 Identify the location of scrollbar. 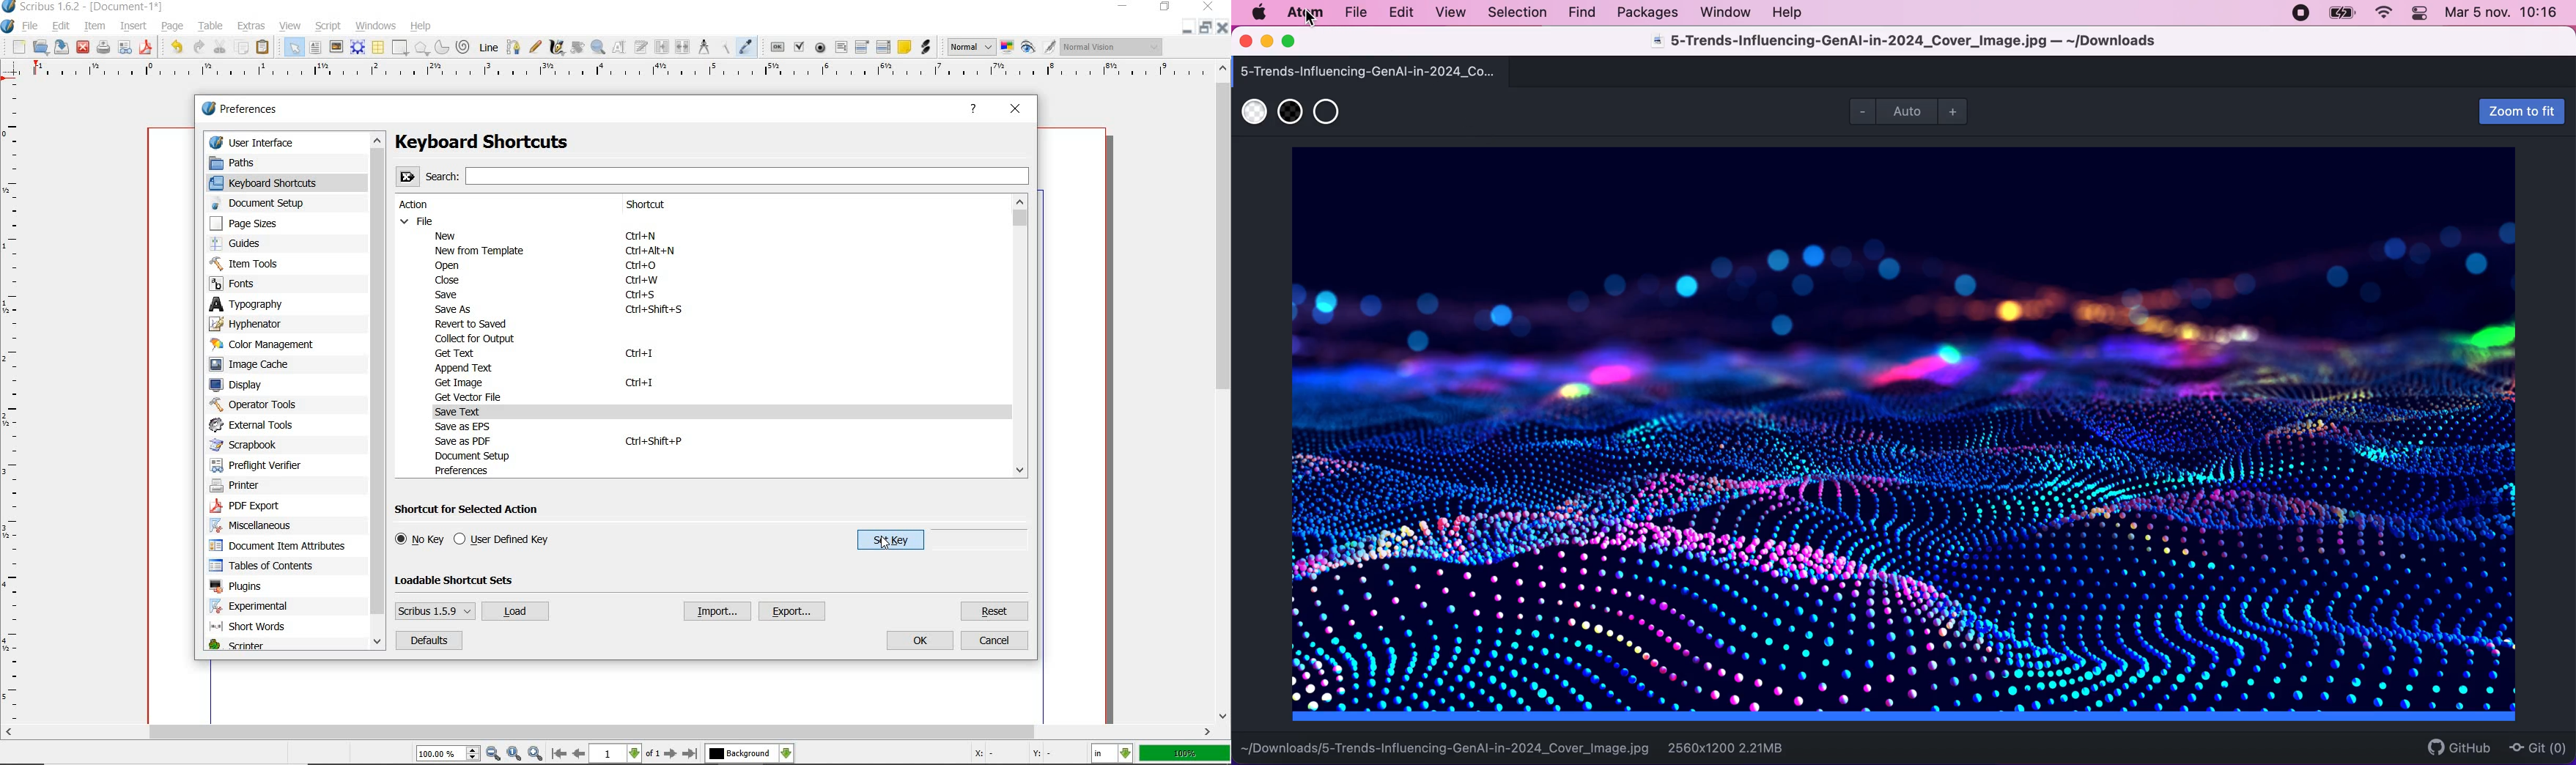
(1020, 337).